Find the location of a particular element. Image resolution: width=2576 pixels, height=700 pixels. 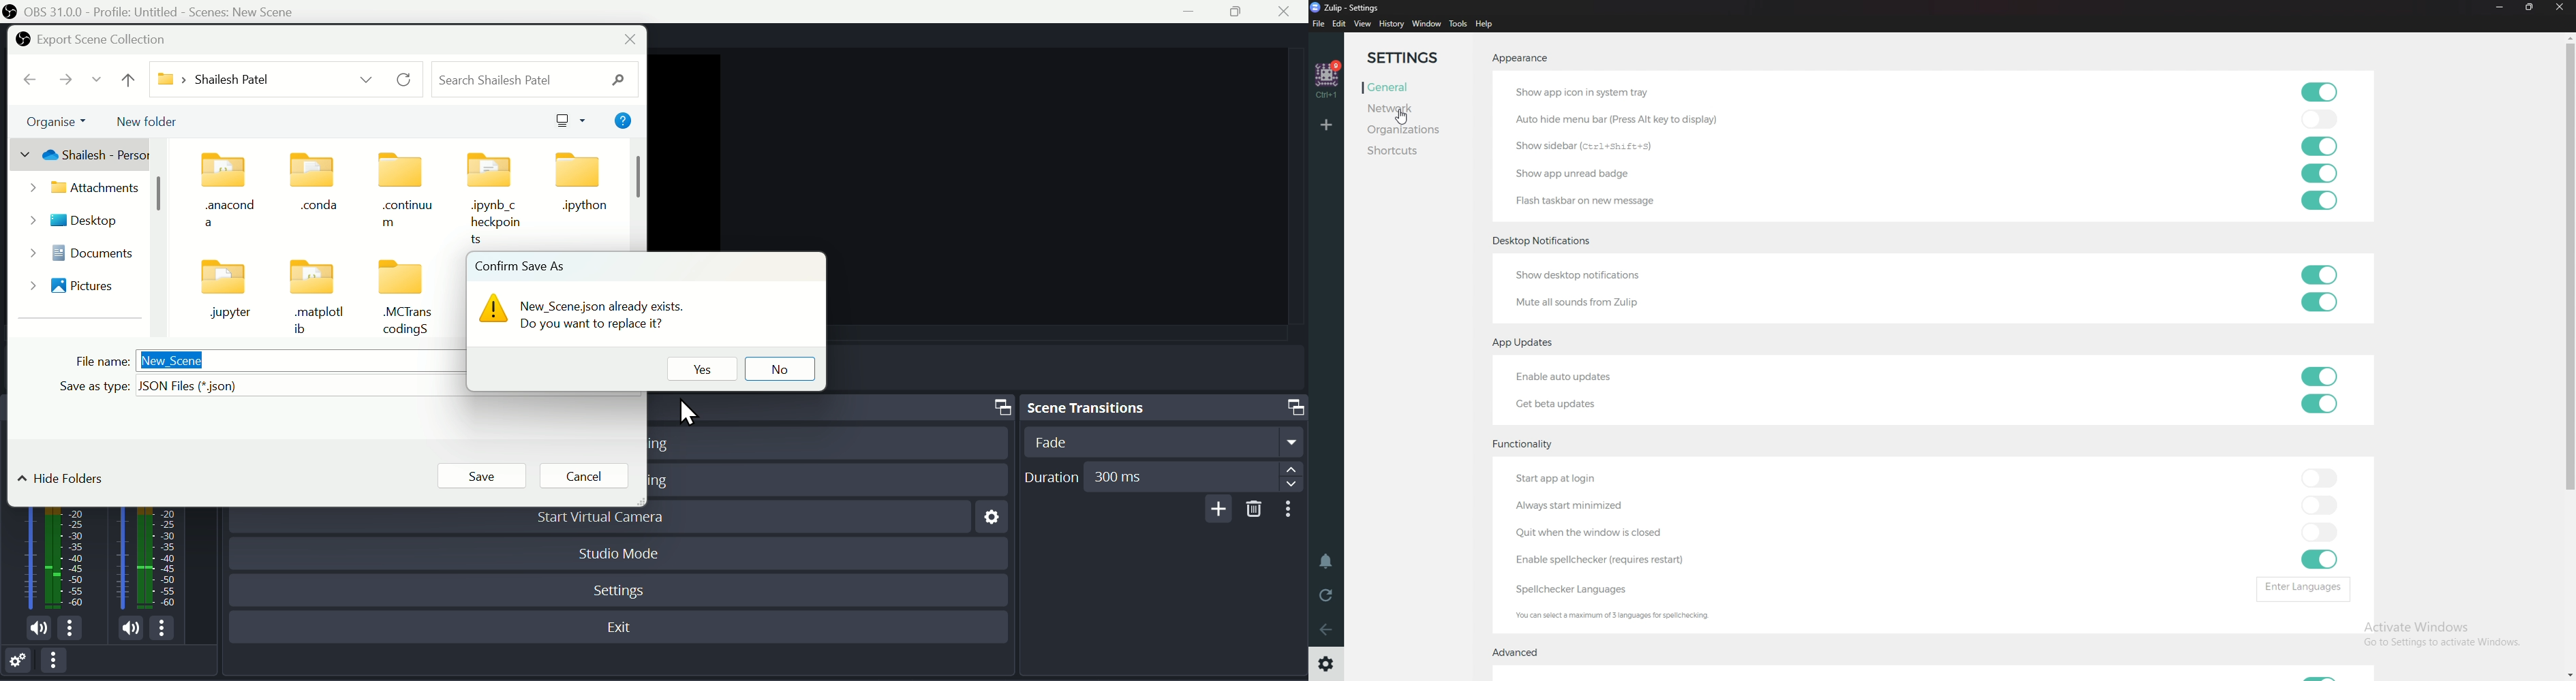

More options is located at coordinates (1291, 509).